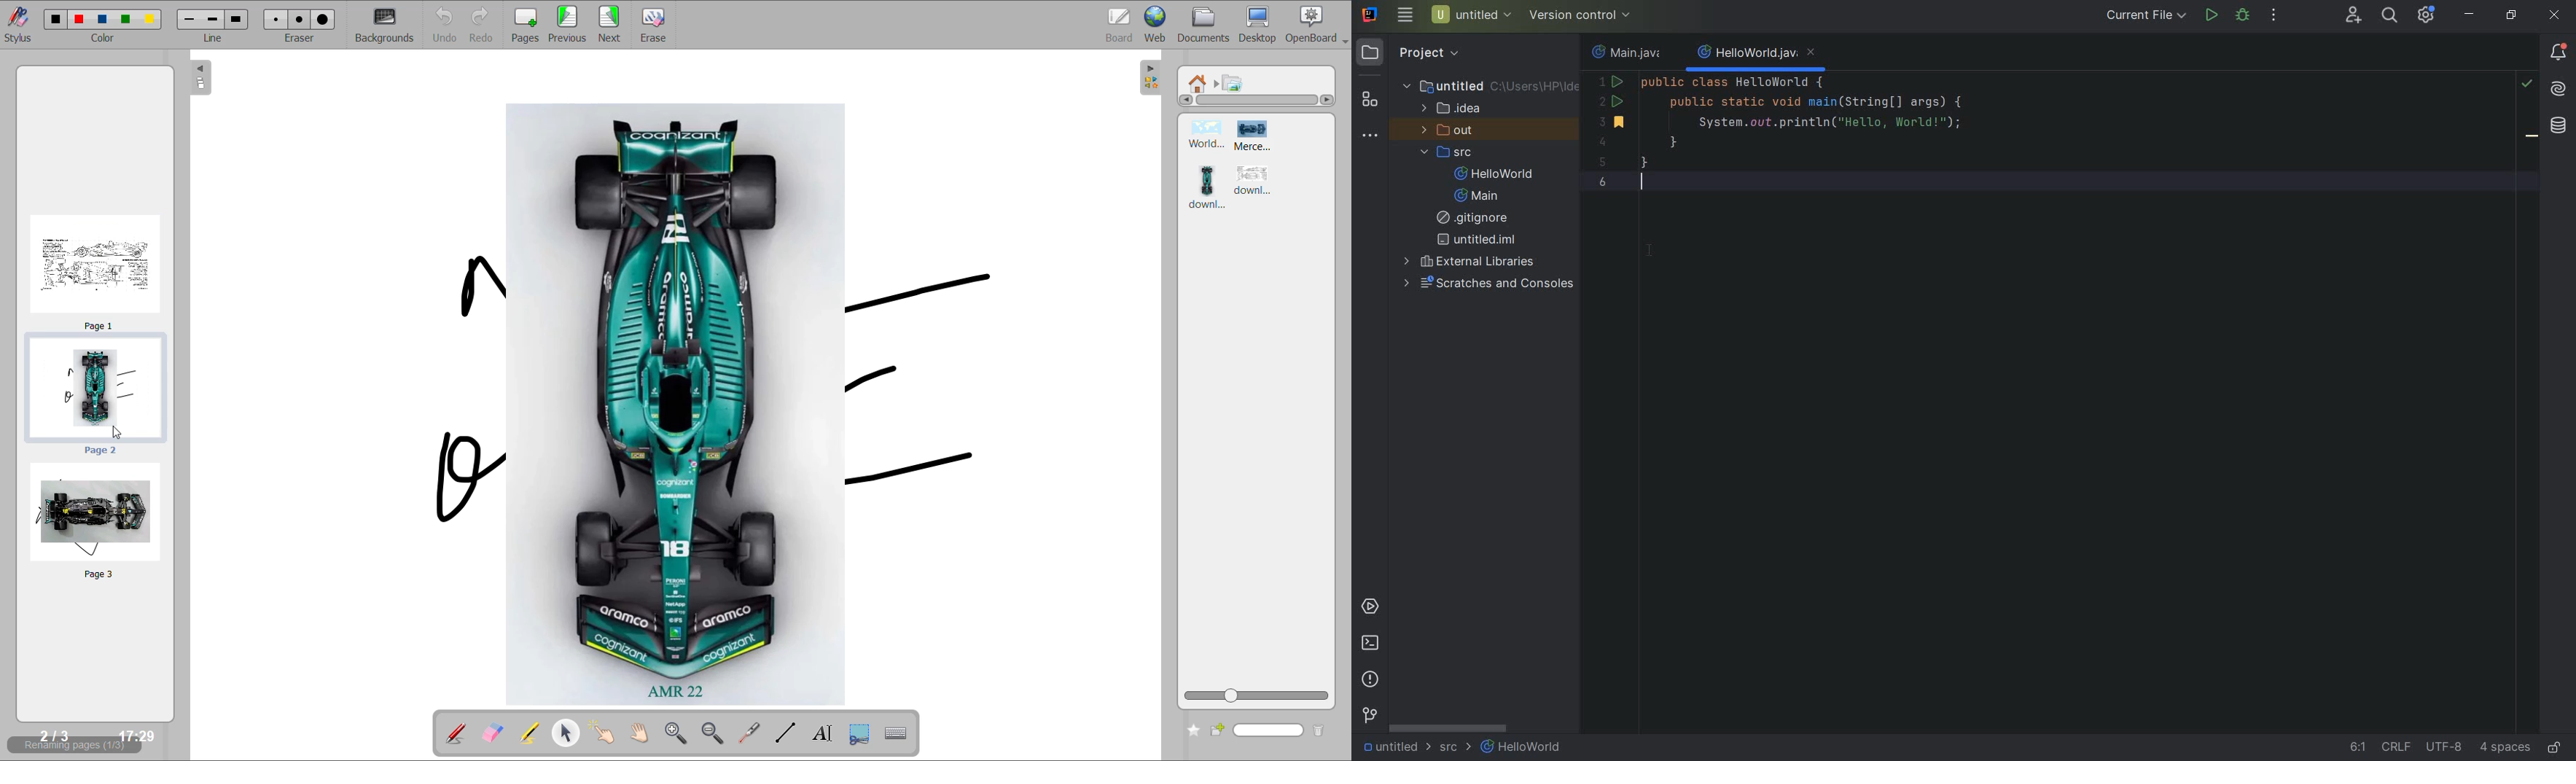 This screenshot has width=2576, height=784. What do you see at coordinates (526, 25) in the screenshot?
I see `pages` at bounding box center [526, 25].